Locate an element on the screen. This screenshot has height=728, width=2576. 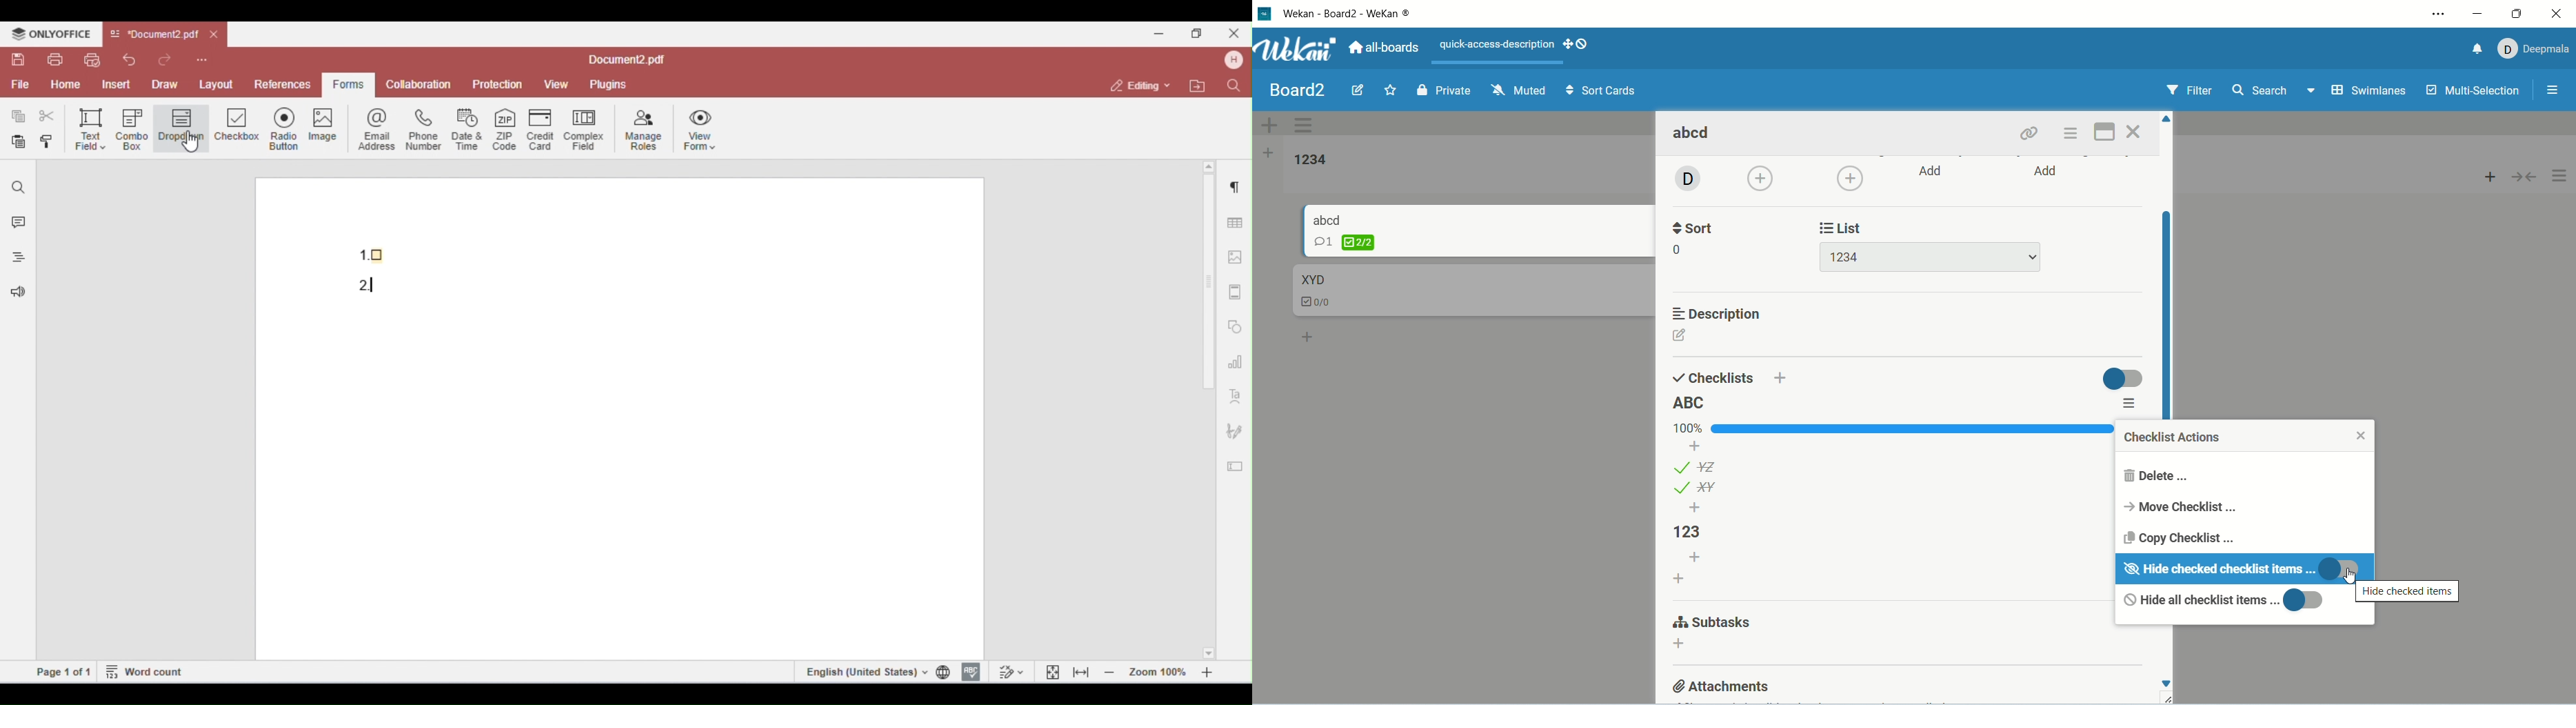
SHOW-DESKTOP-DRAG-HANDLES is located at coordinates (1576, 44).